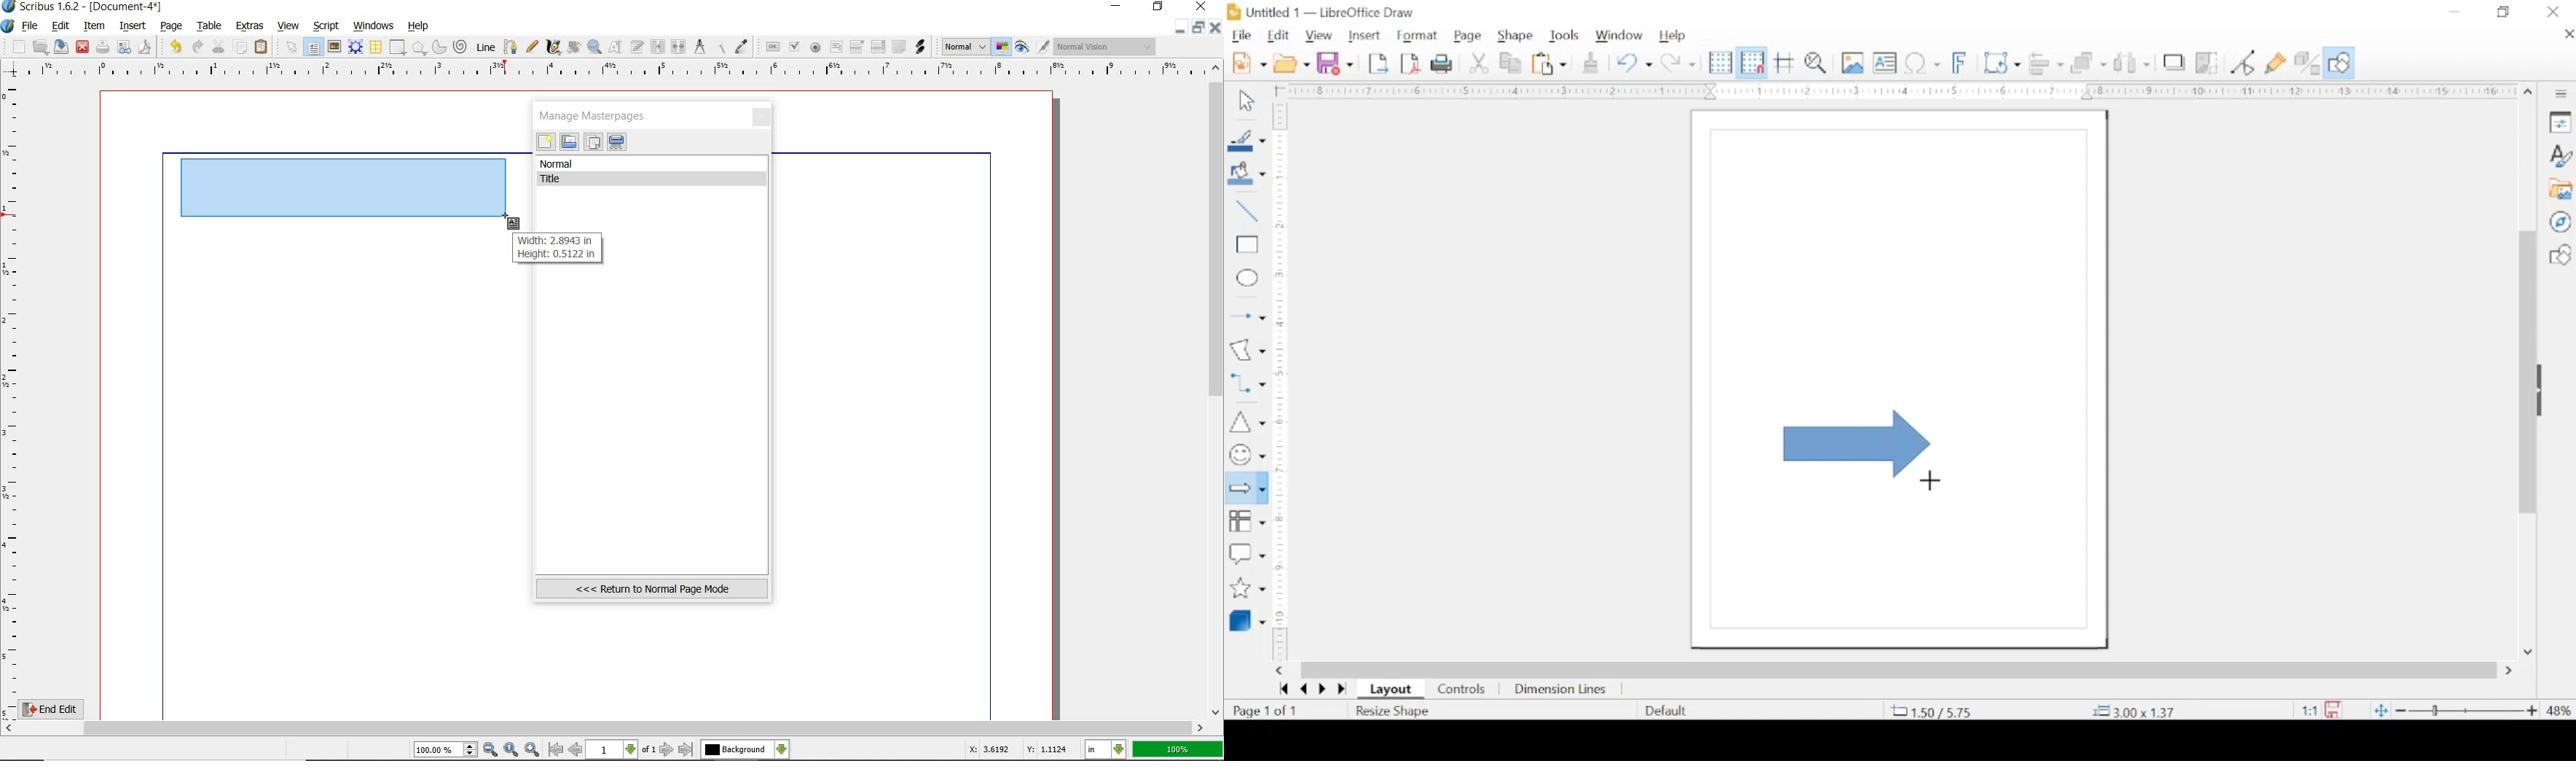 The width and height of the screenshot is (2576, 784). What do you see at coordinates (1247, 524) in the screenshot?
I see `flowchart` at bounding box center [1247, 524].